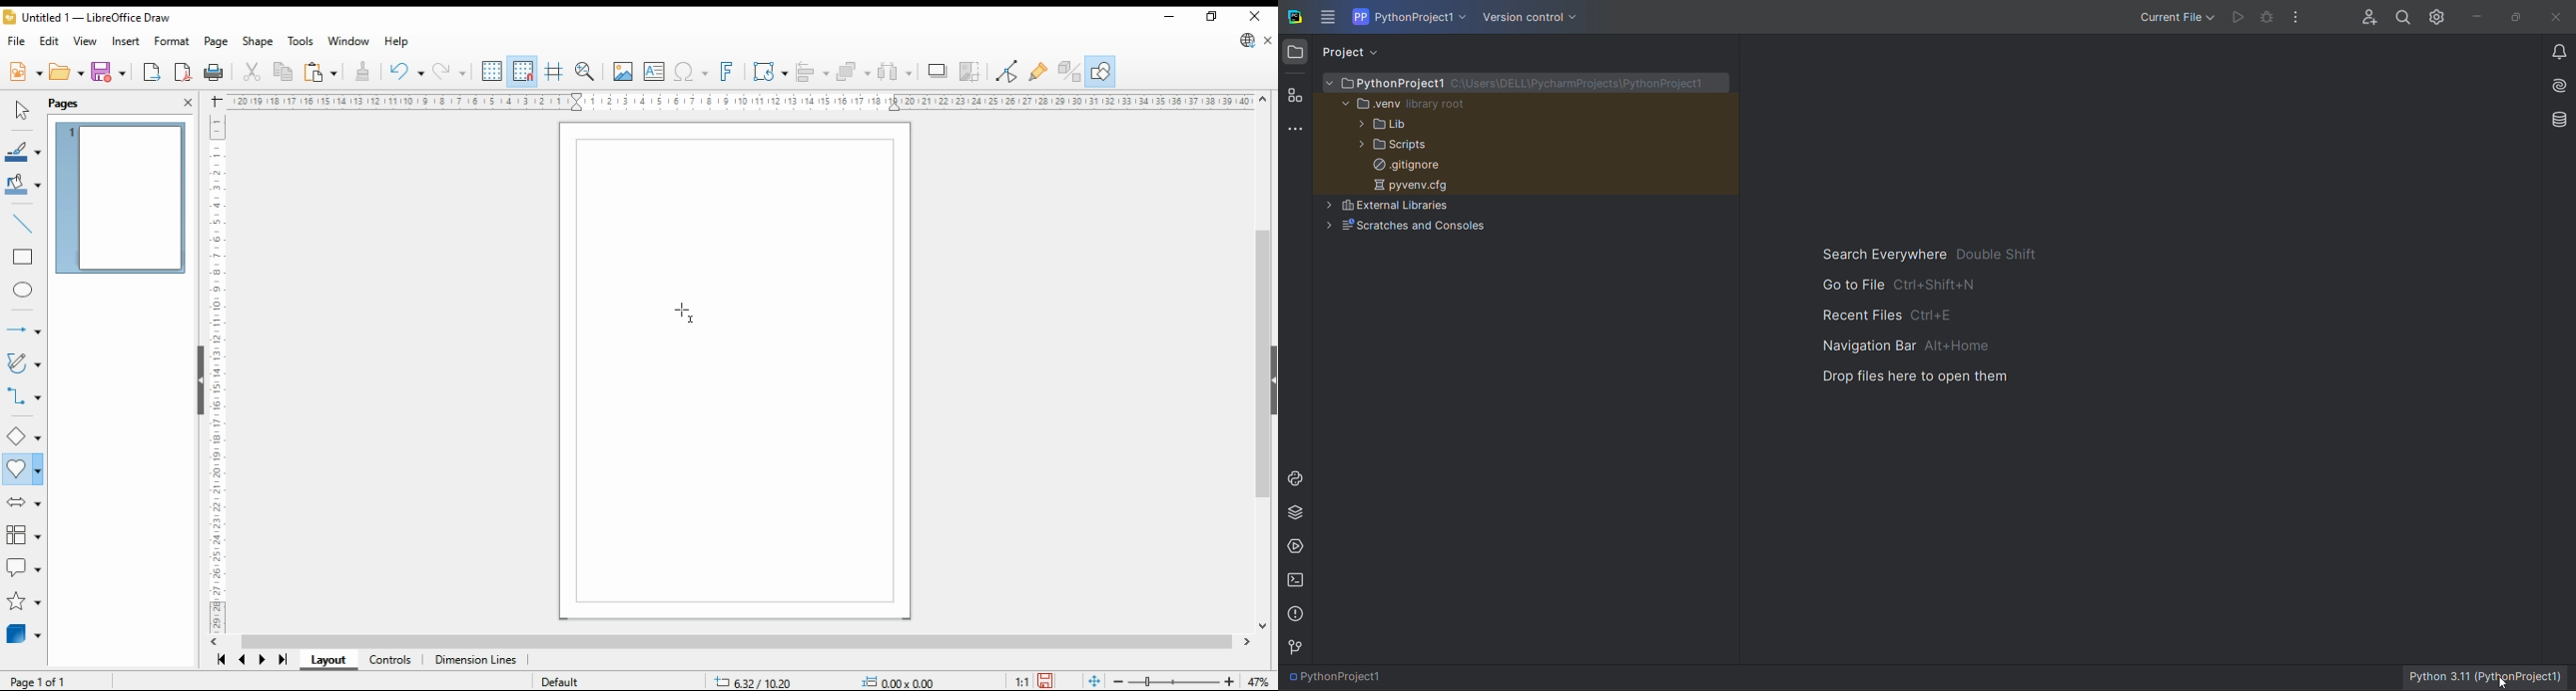  I want to click on open , so click(67, 72).